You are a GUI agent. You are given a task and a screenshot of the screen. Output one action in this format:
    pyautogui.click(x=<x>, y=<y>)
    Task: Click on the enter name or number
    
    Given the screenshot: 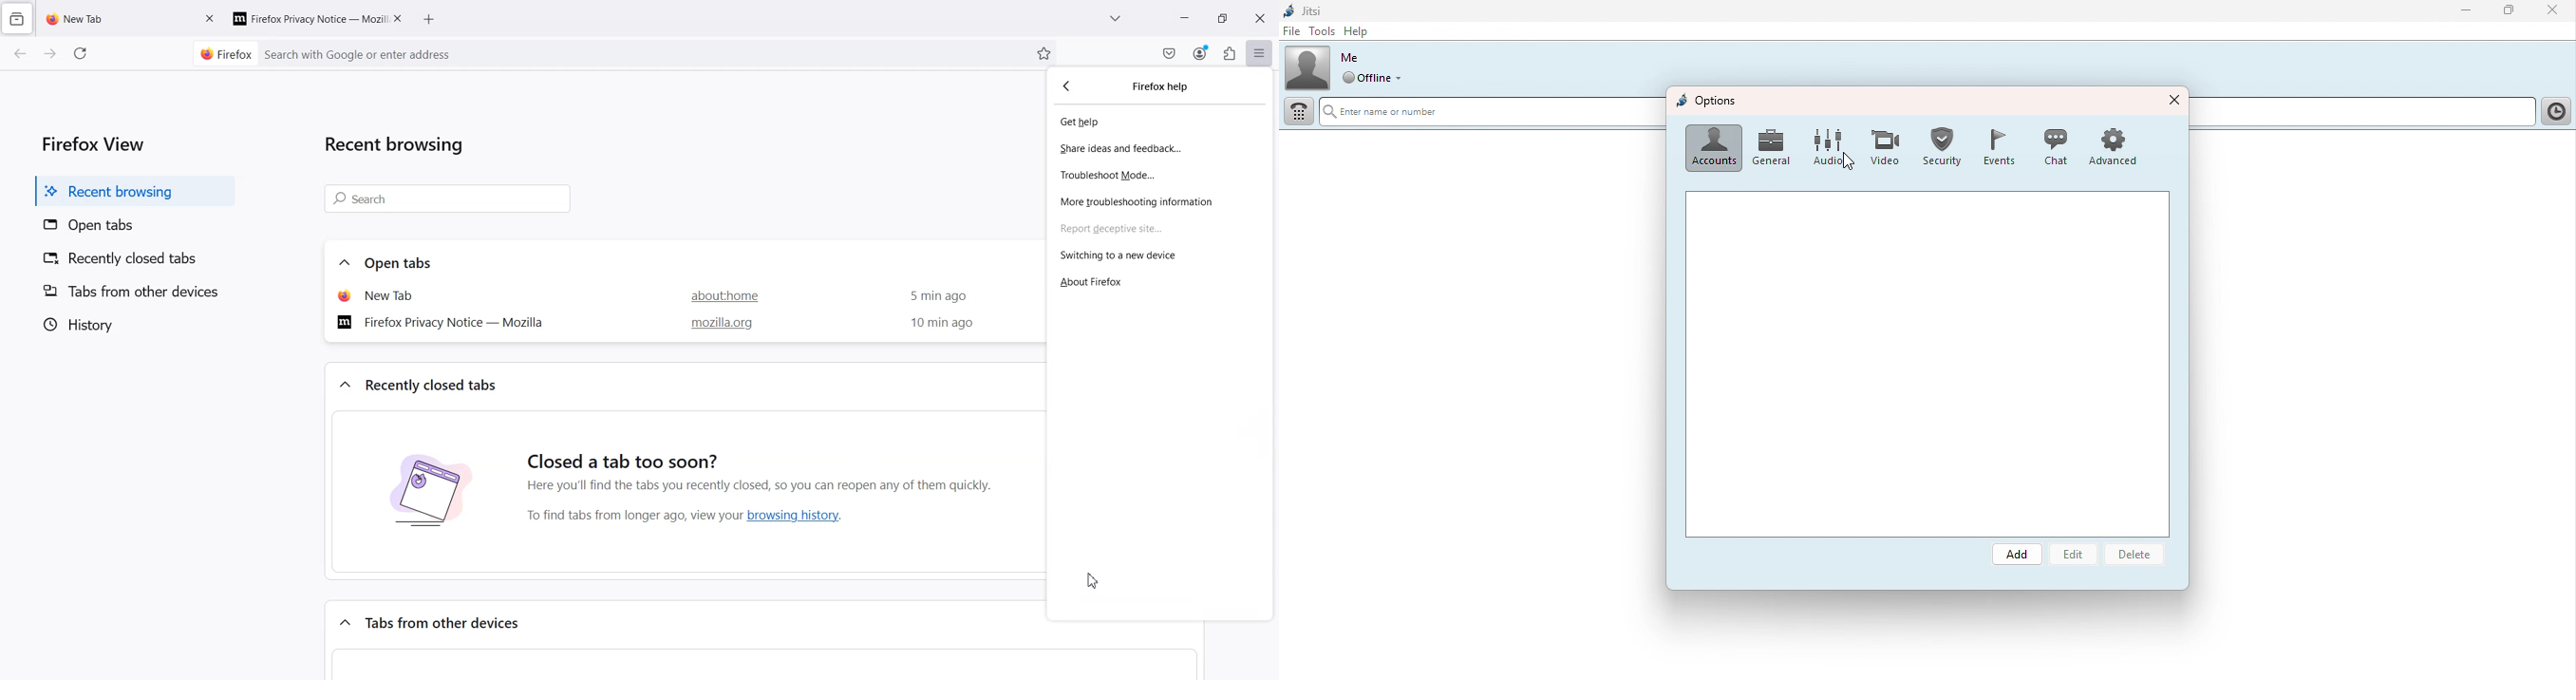 What is the action you would take?
    pyautogui.click(x=2361, y=113)
    